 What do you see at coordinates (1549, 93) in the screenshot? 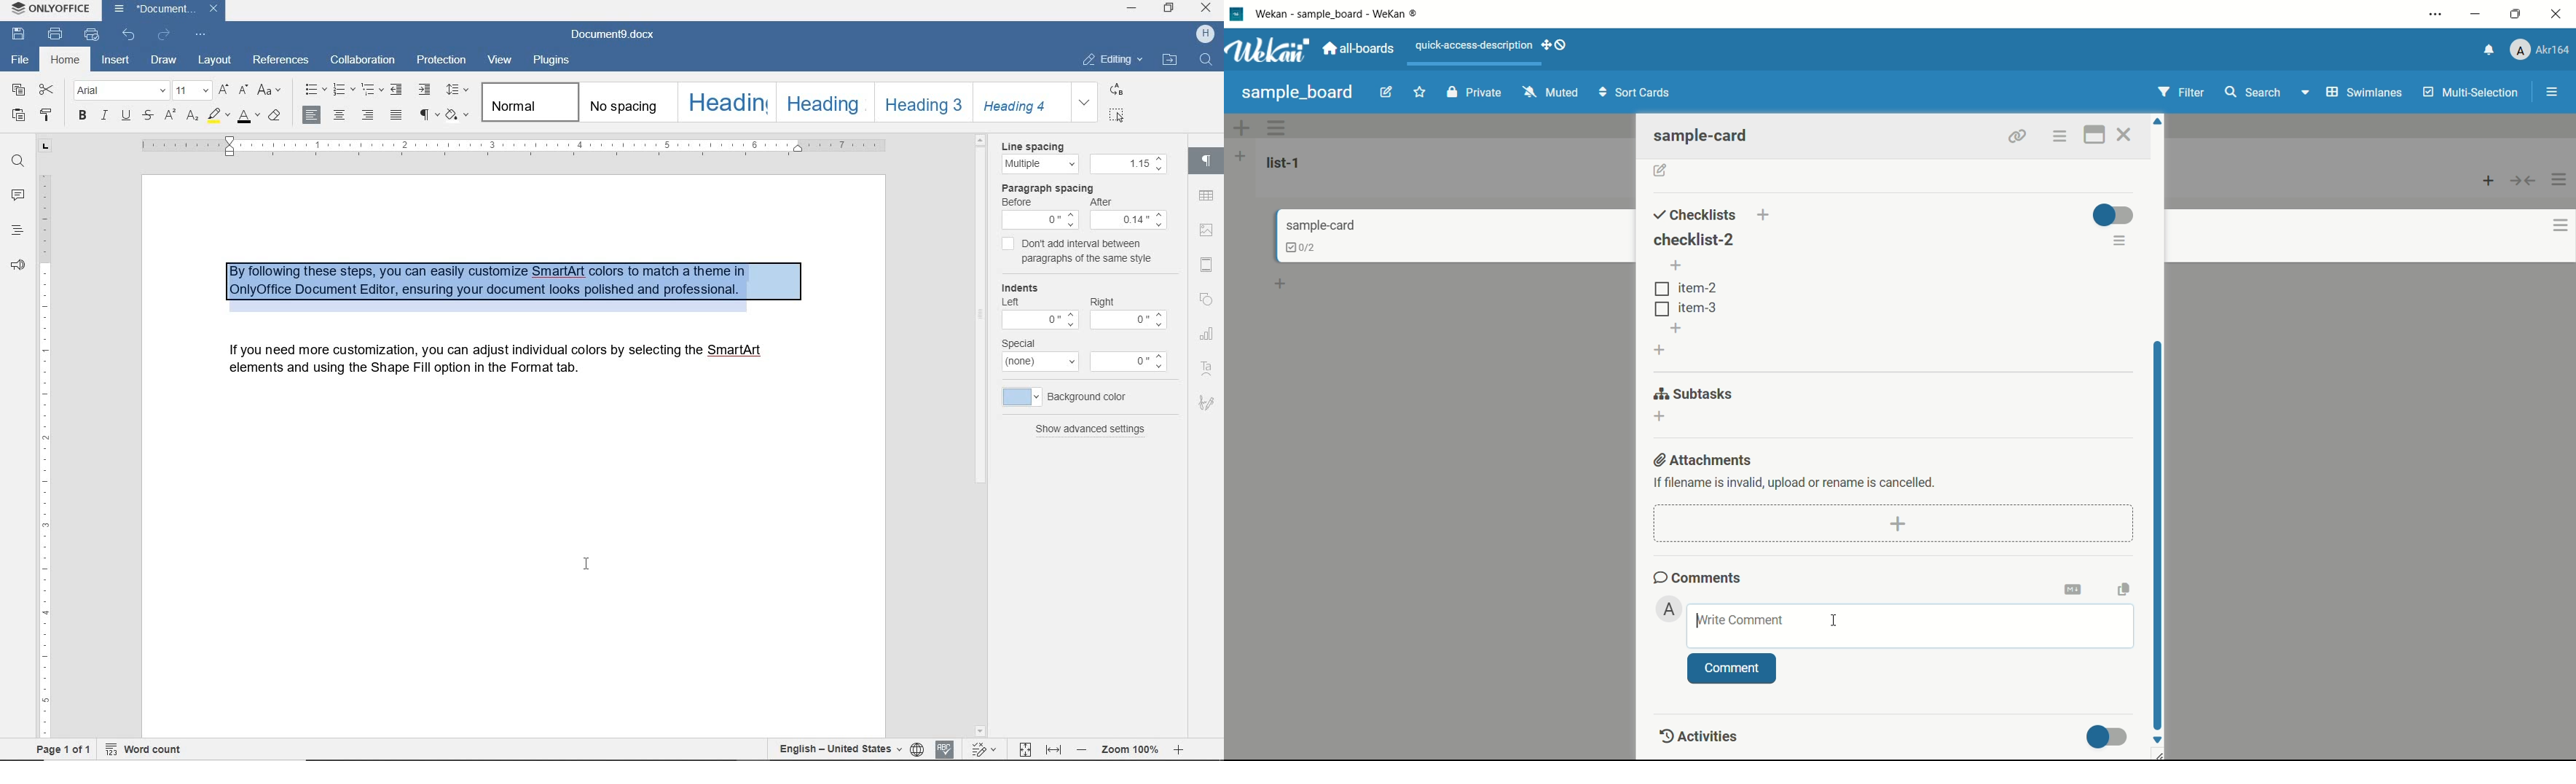
I see `muted` at bounding box center [1549, 93].